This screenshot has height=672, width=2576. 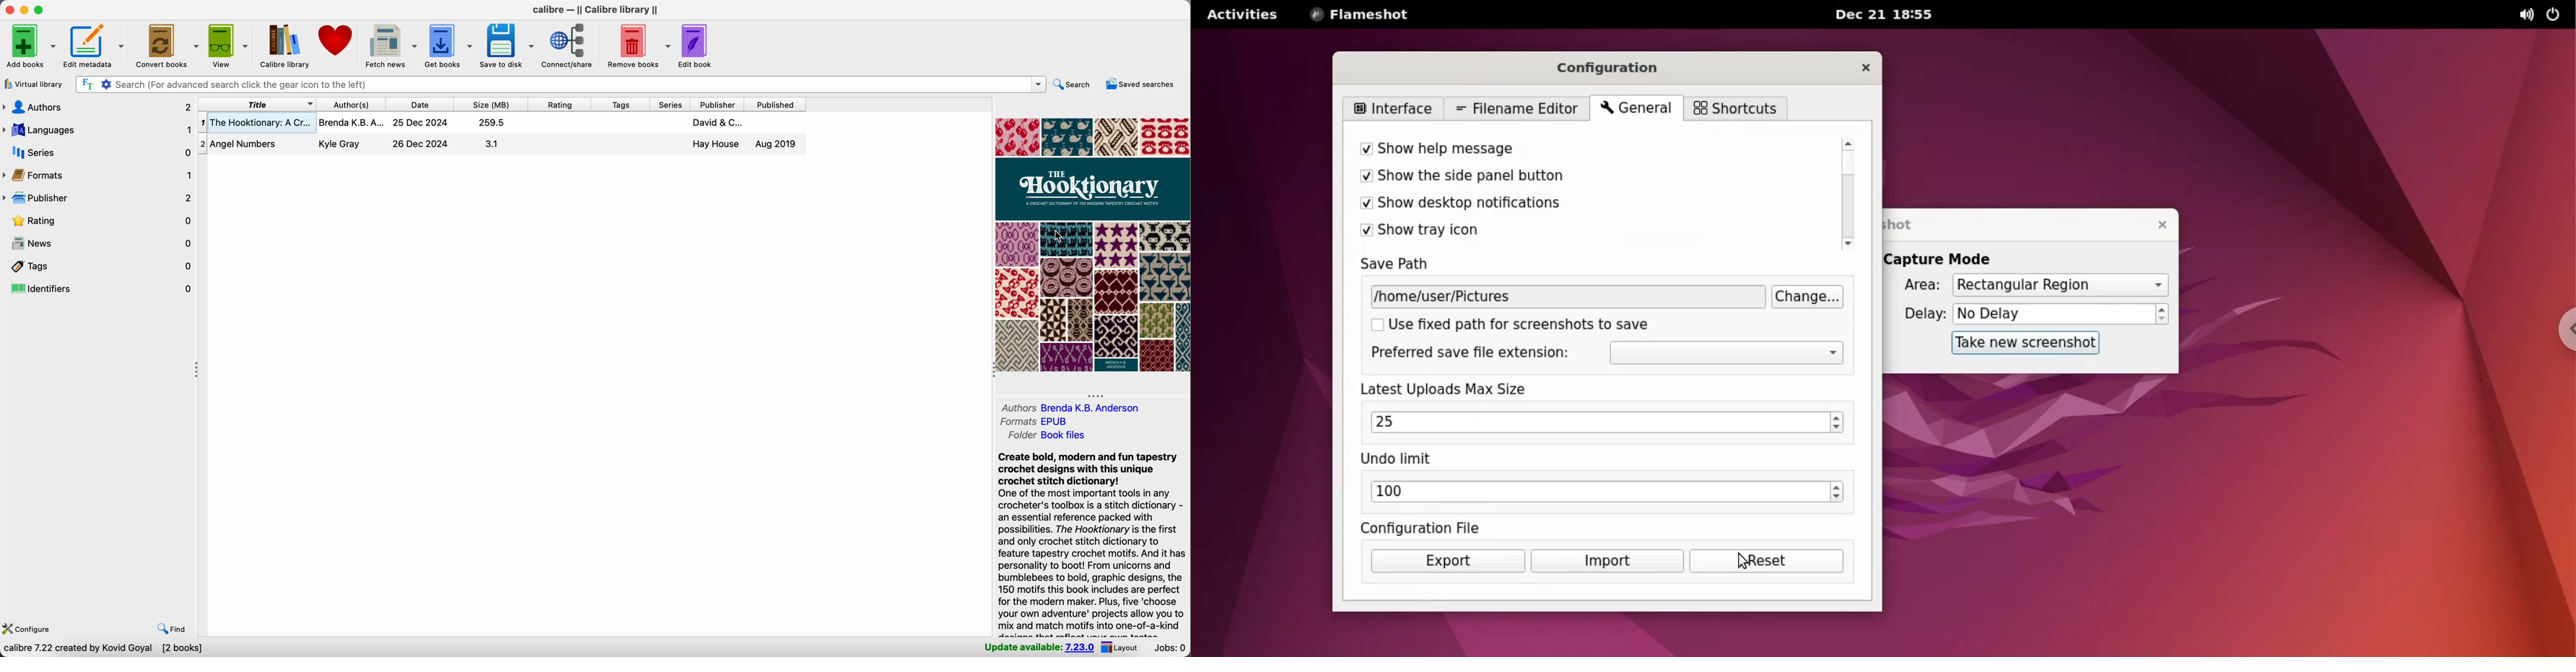 What do you see at coordinates (1241, 19) in the screenshot?
I see `Activities` at bounding box center [1241, 19].